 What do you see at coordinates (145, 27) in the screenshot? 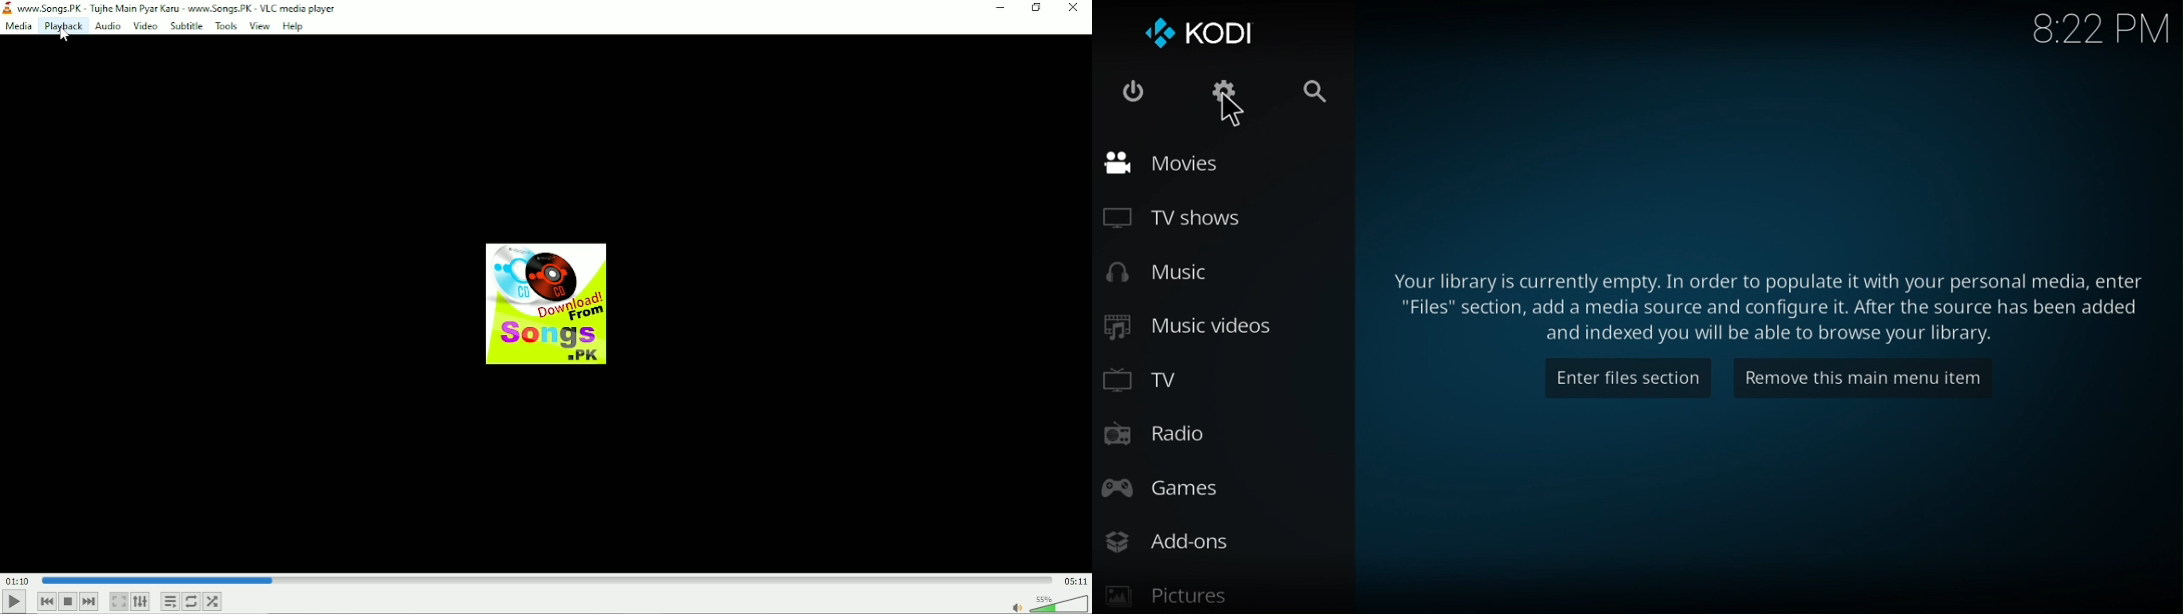
I see `Video` at bounding box center [145, 27].